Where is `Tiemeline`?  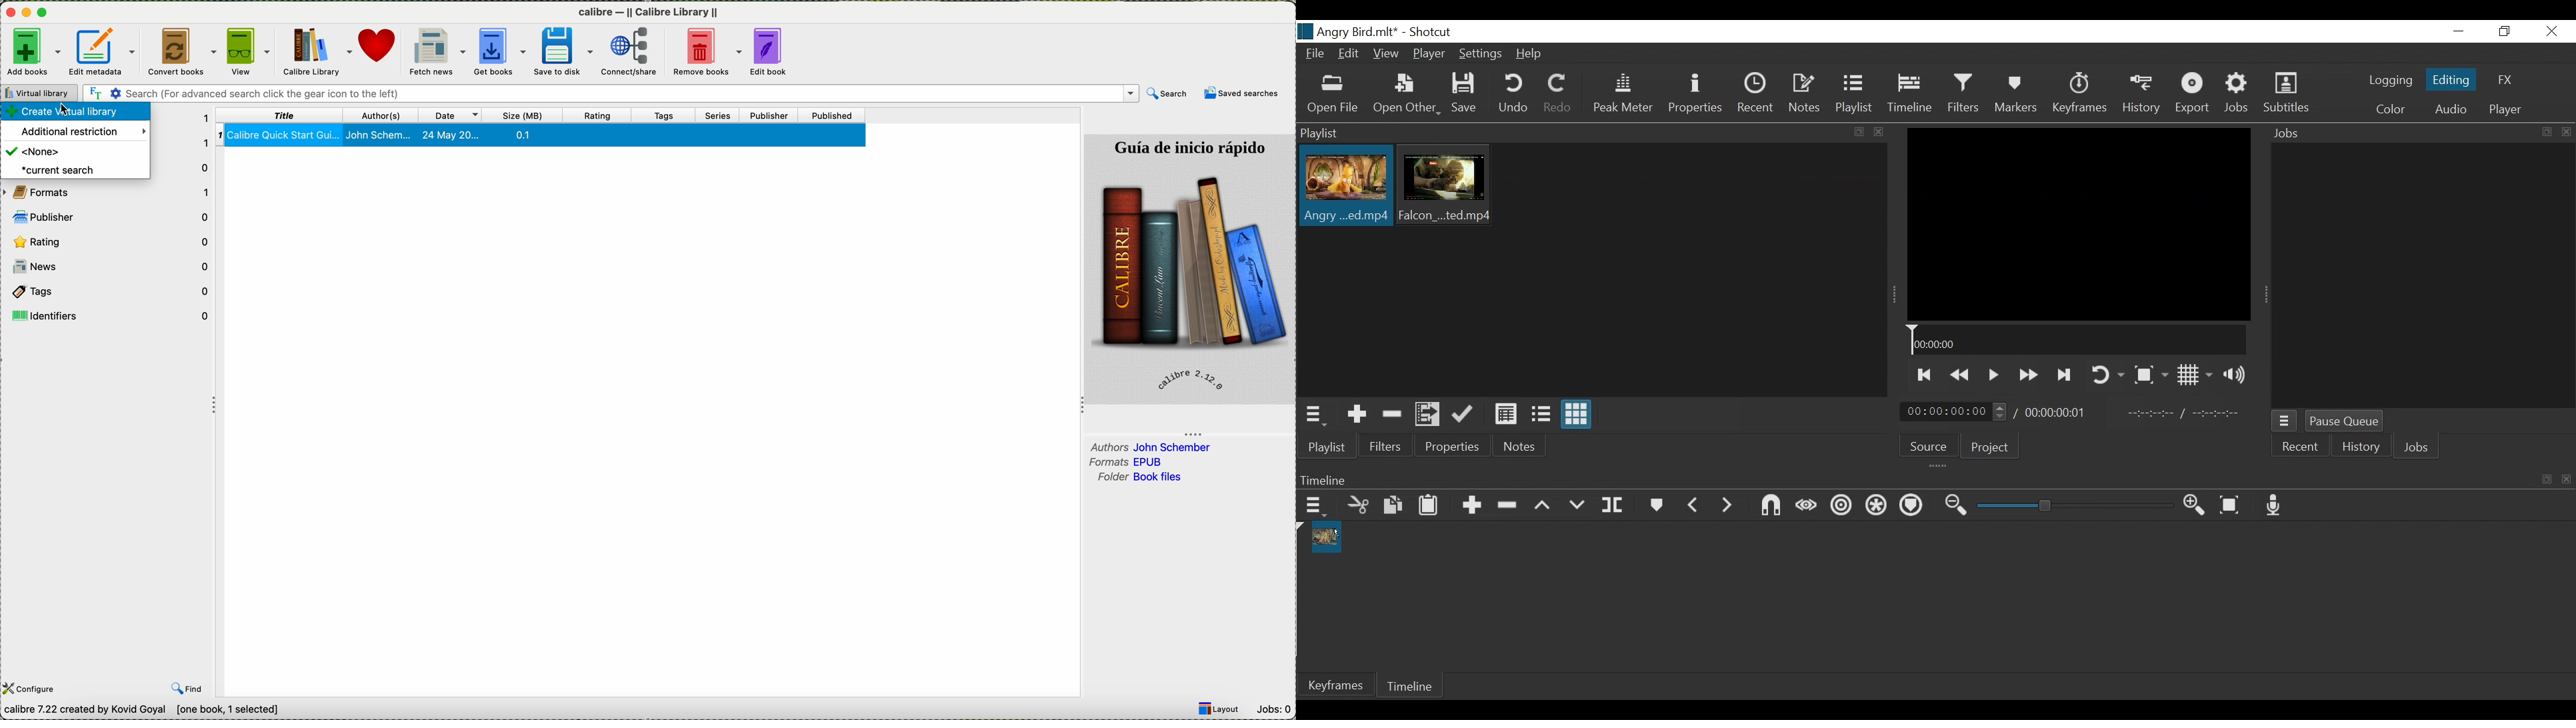 Tiemeline is located at coordinates (1913, 95).